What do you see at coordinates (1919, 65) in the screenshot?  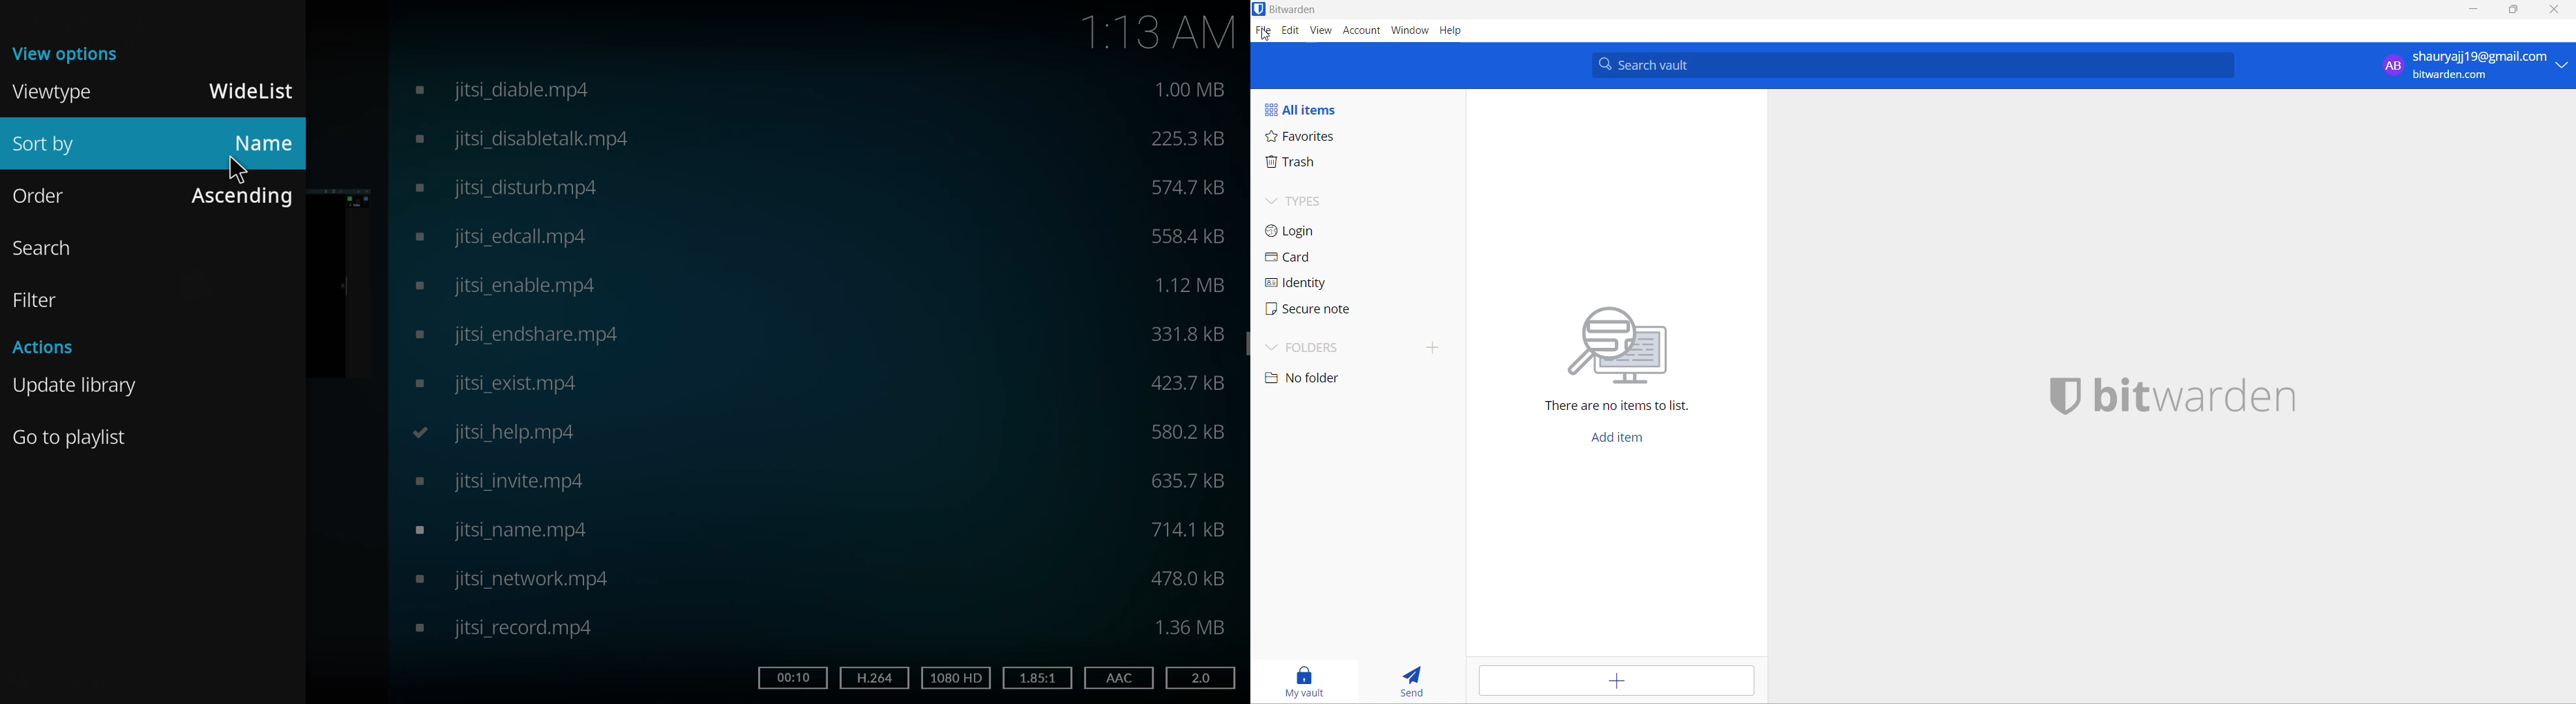 I see `search box` at bounding box center [1919, 65].